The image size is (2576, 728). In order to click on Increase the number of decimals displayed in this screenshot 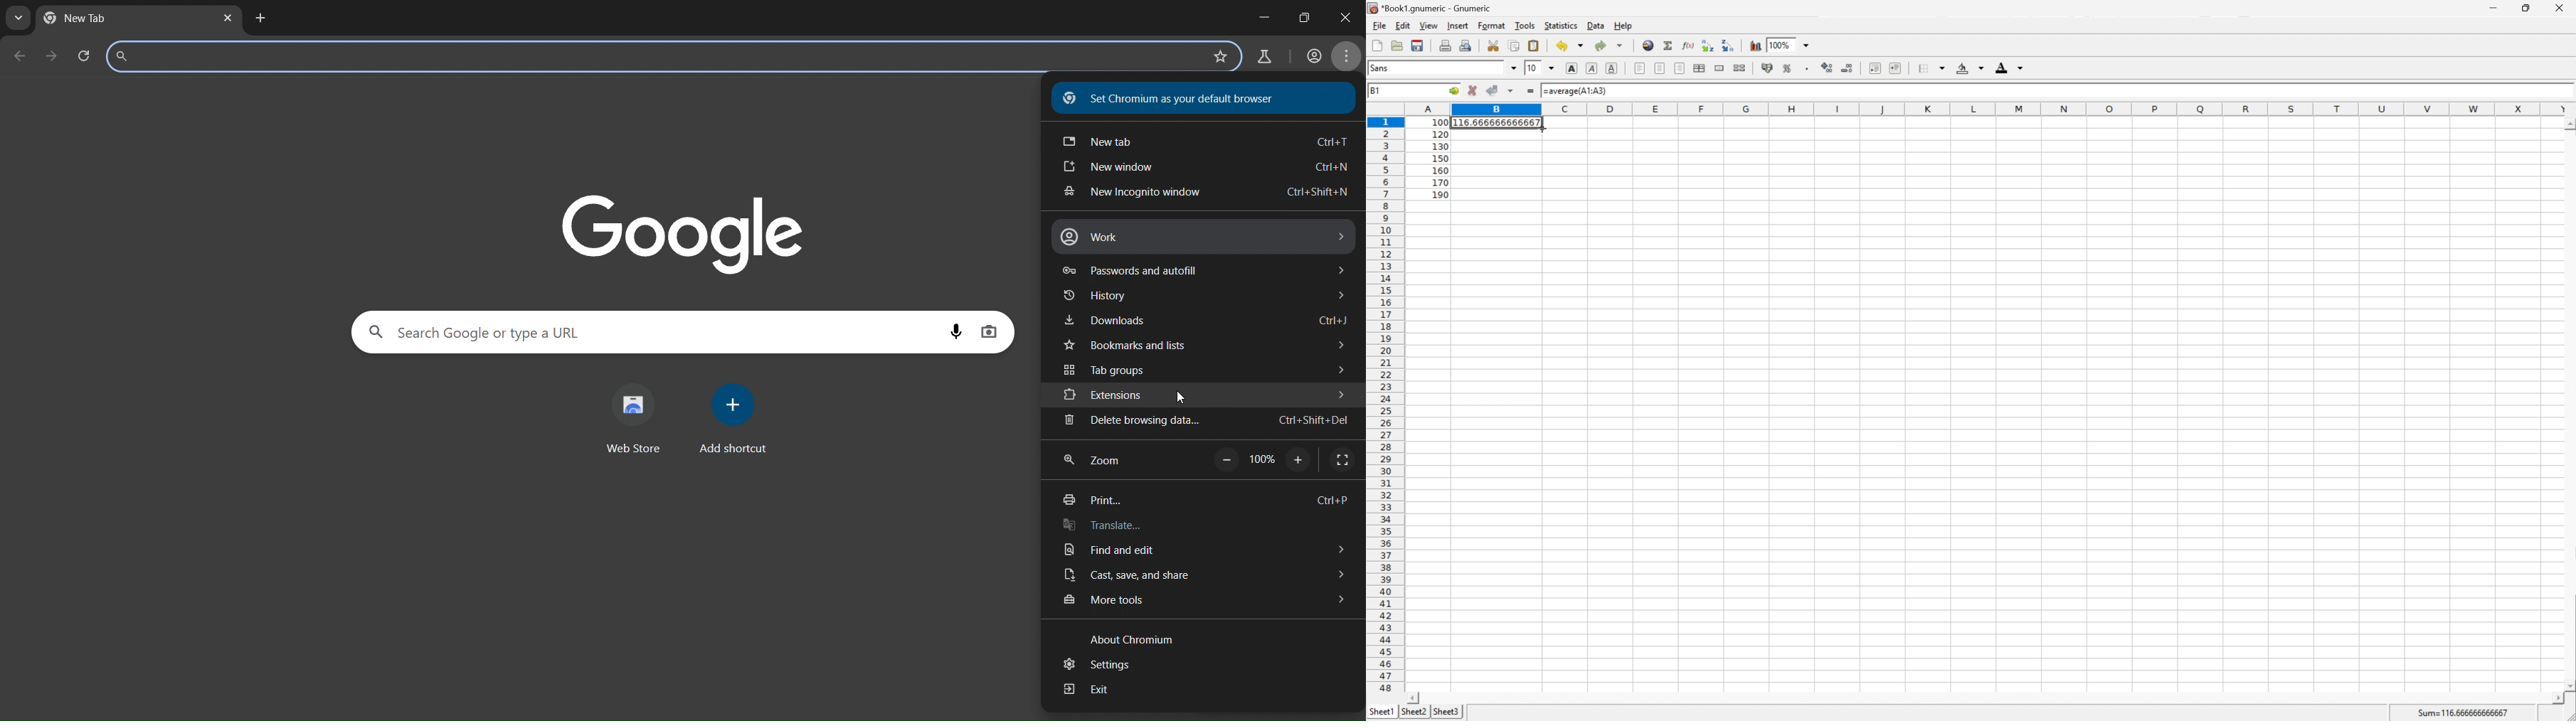, I will do `click(1828, 68)`.